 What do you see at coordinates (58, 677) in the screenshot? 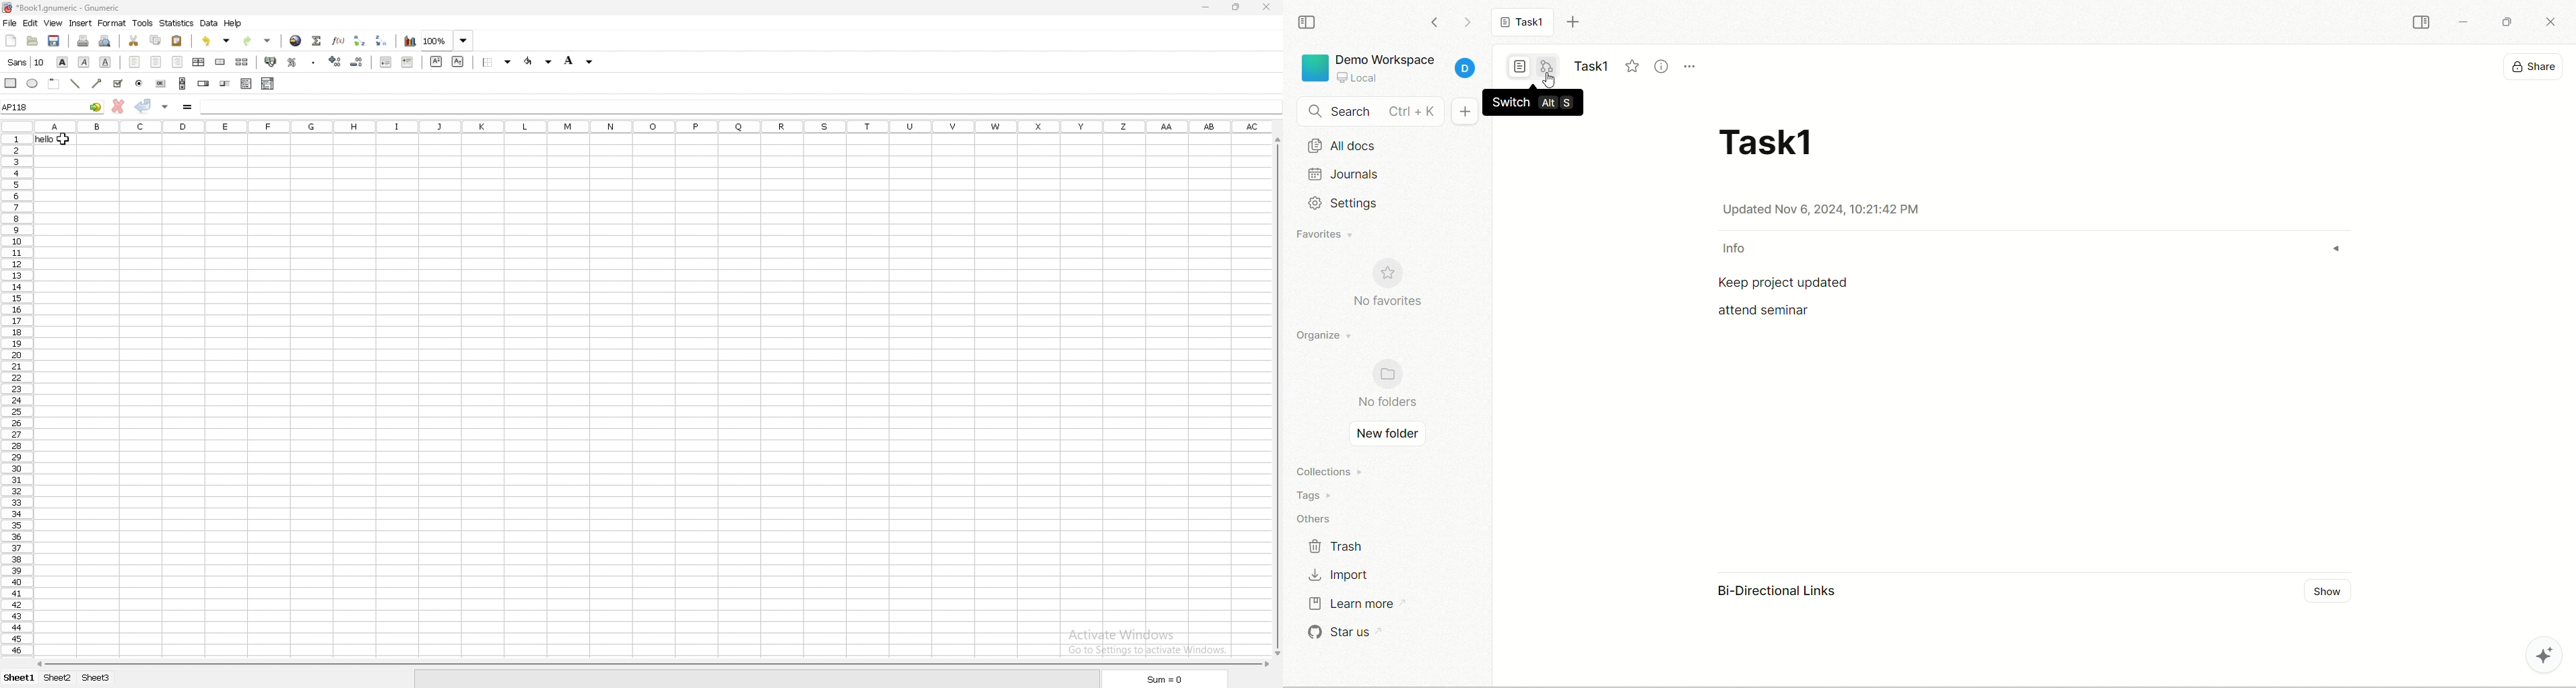
I see `sheet 2` at bounding box center [58, 677].